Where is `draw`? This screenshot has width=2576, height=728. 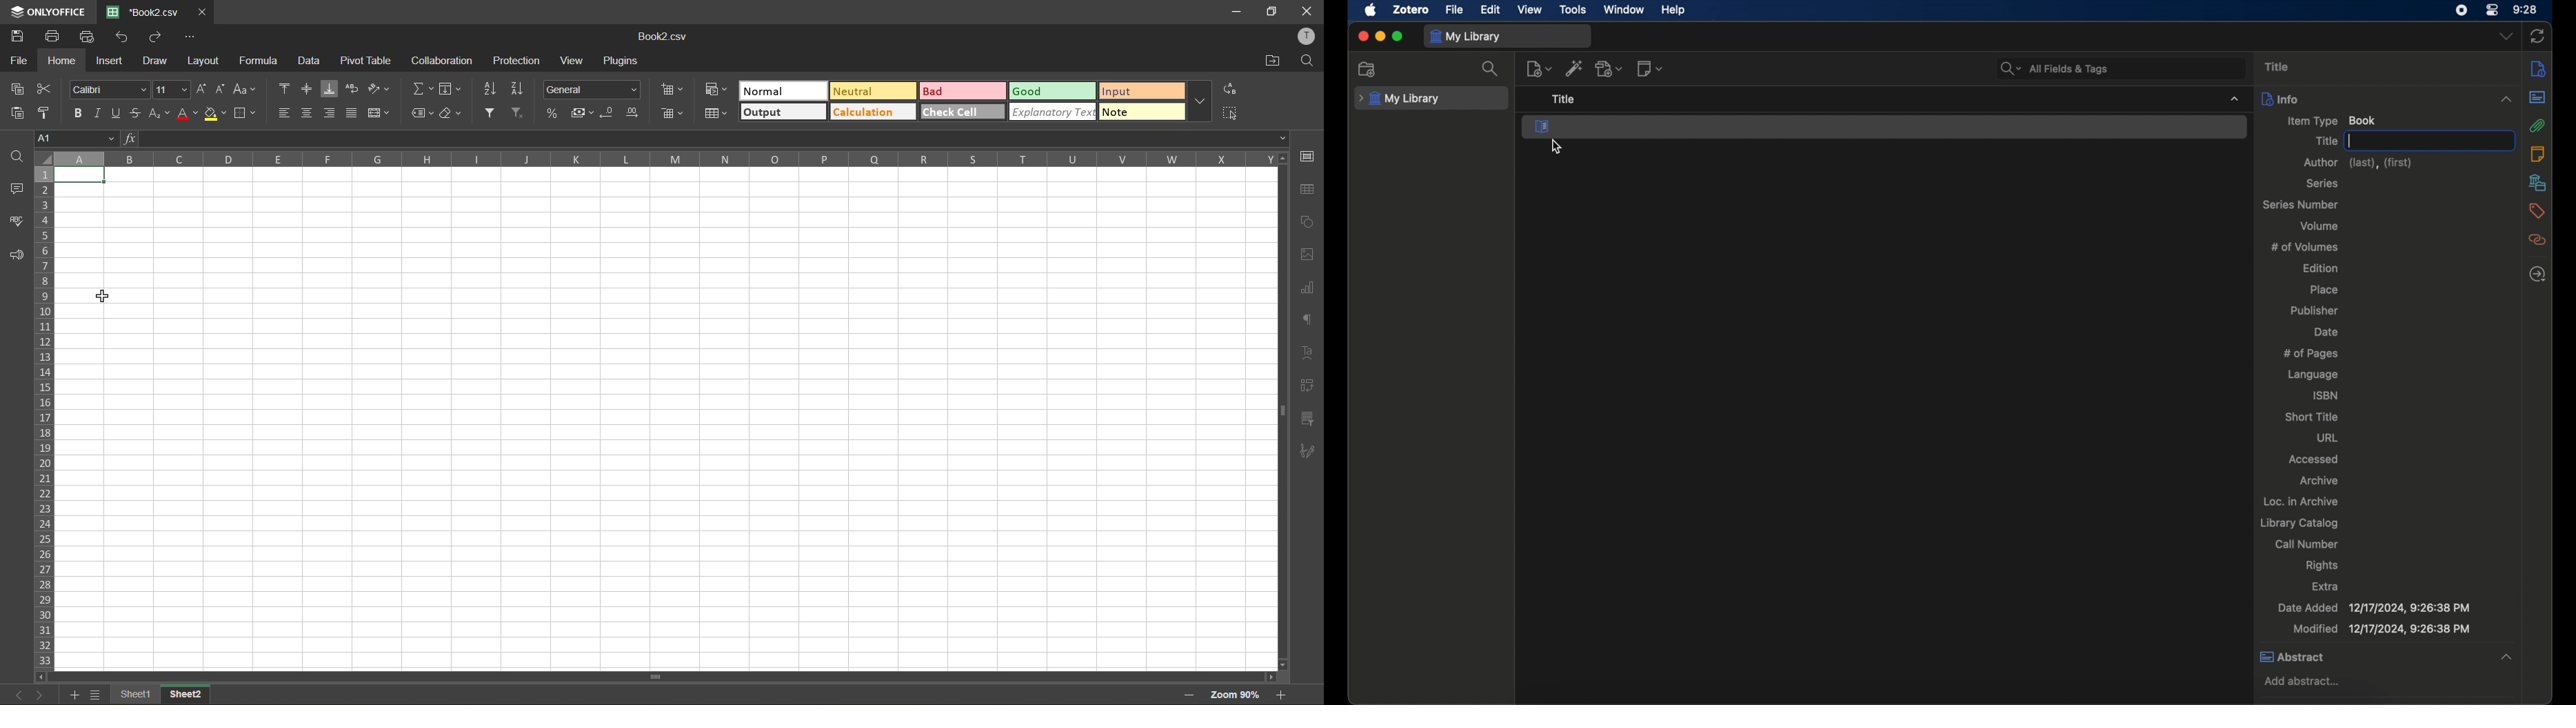 draw is located at coordinates (156, 62).